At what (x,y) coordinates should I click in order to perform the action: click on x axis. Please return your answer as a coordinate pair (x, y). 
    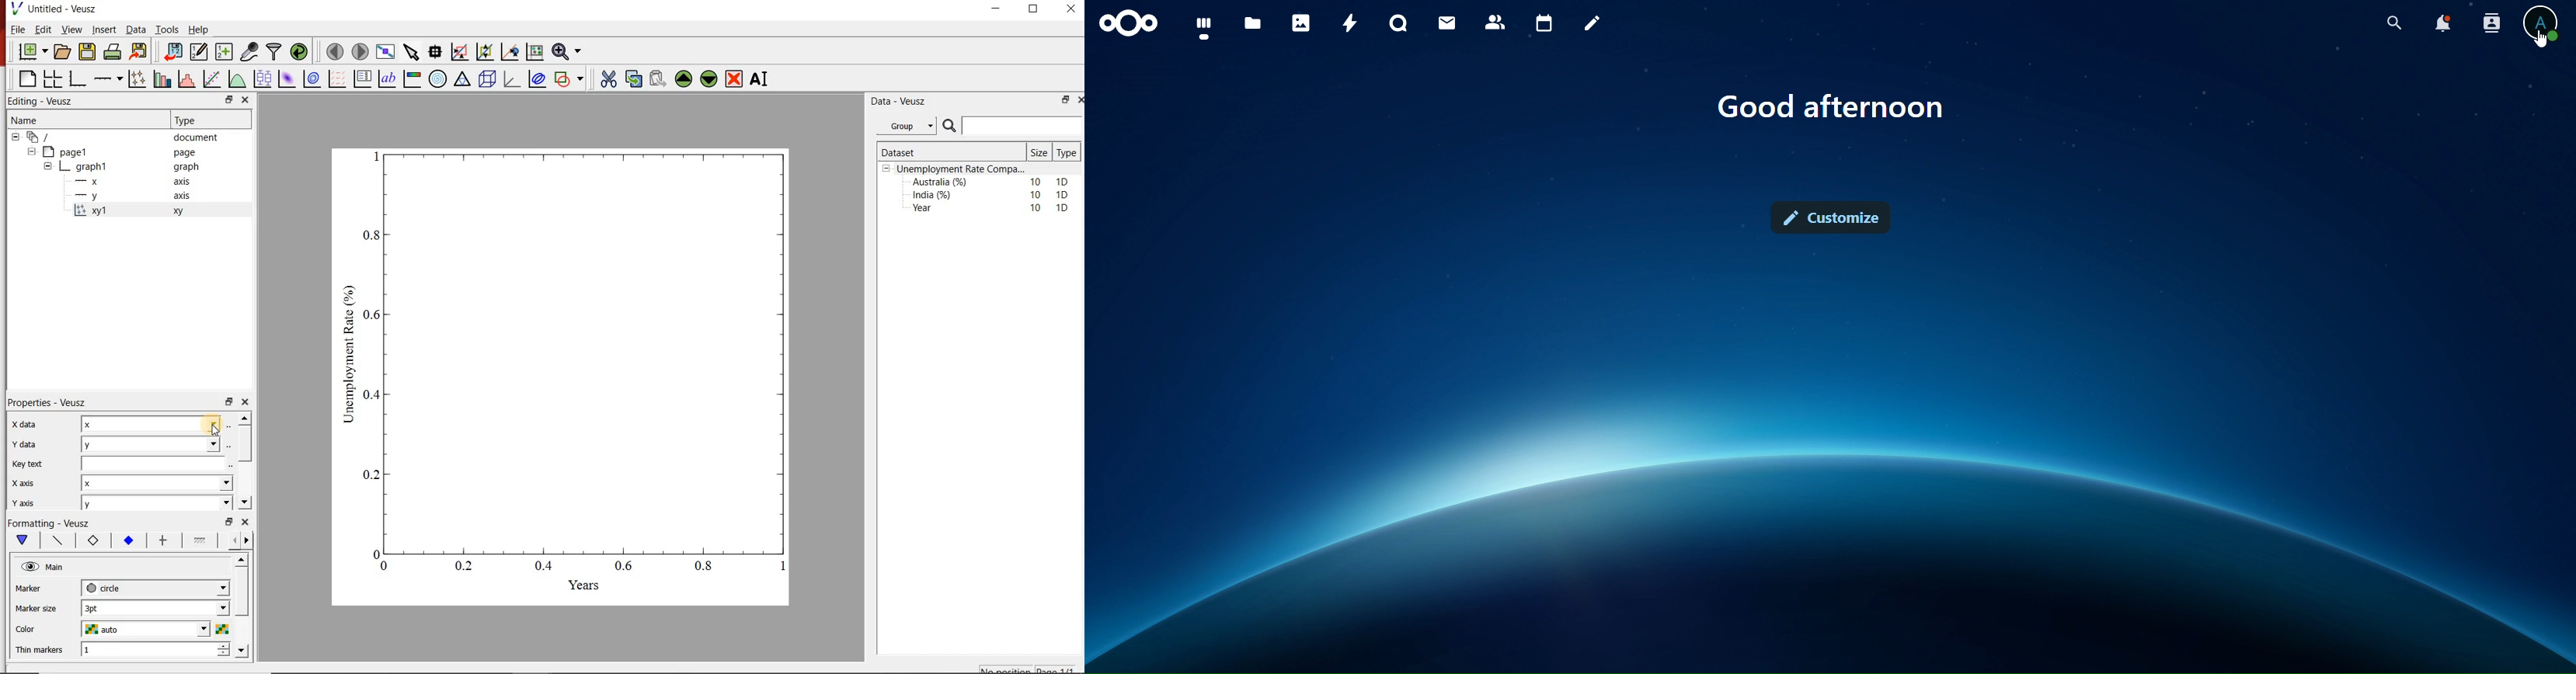
    Looking at the image, I should click on (24, 483).